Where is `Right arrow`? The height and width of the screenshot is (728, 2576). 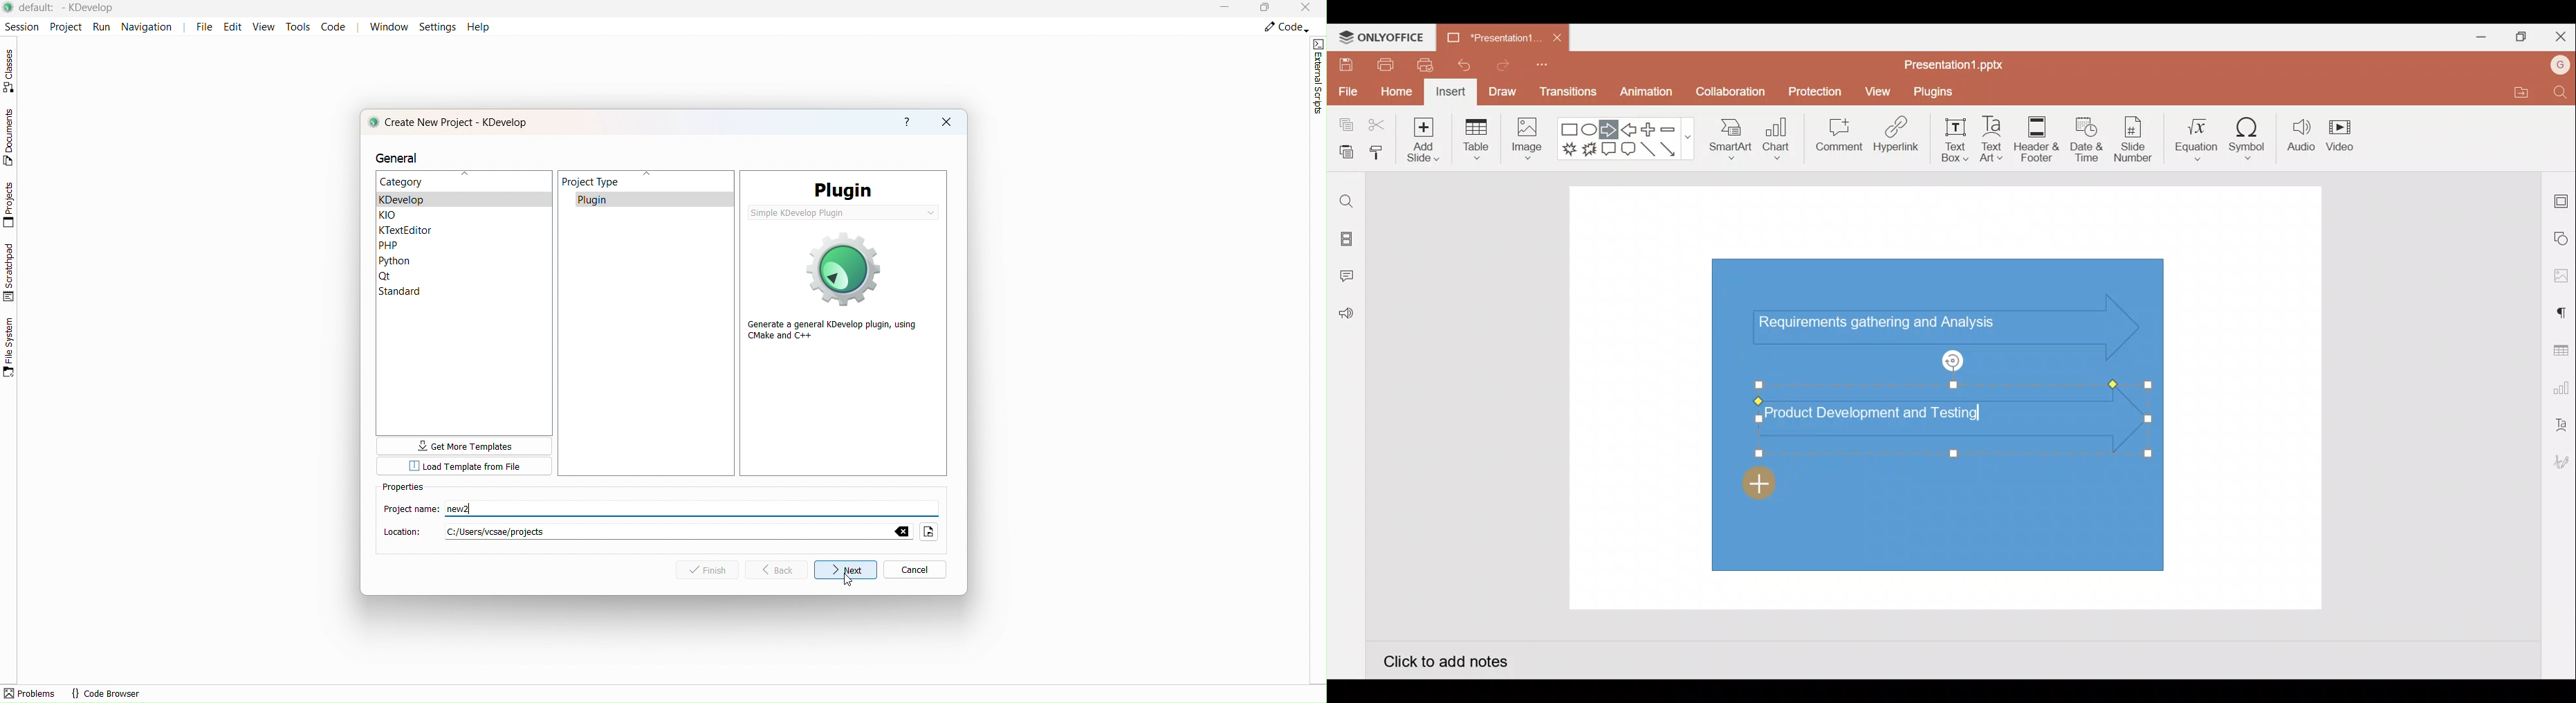 Right arrow is located at coordinates (1609, 130).